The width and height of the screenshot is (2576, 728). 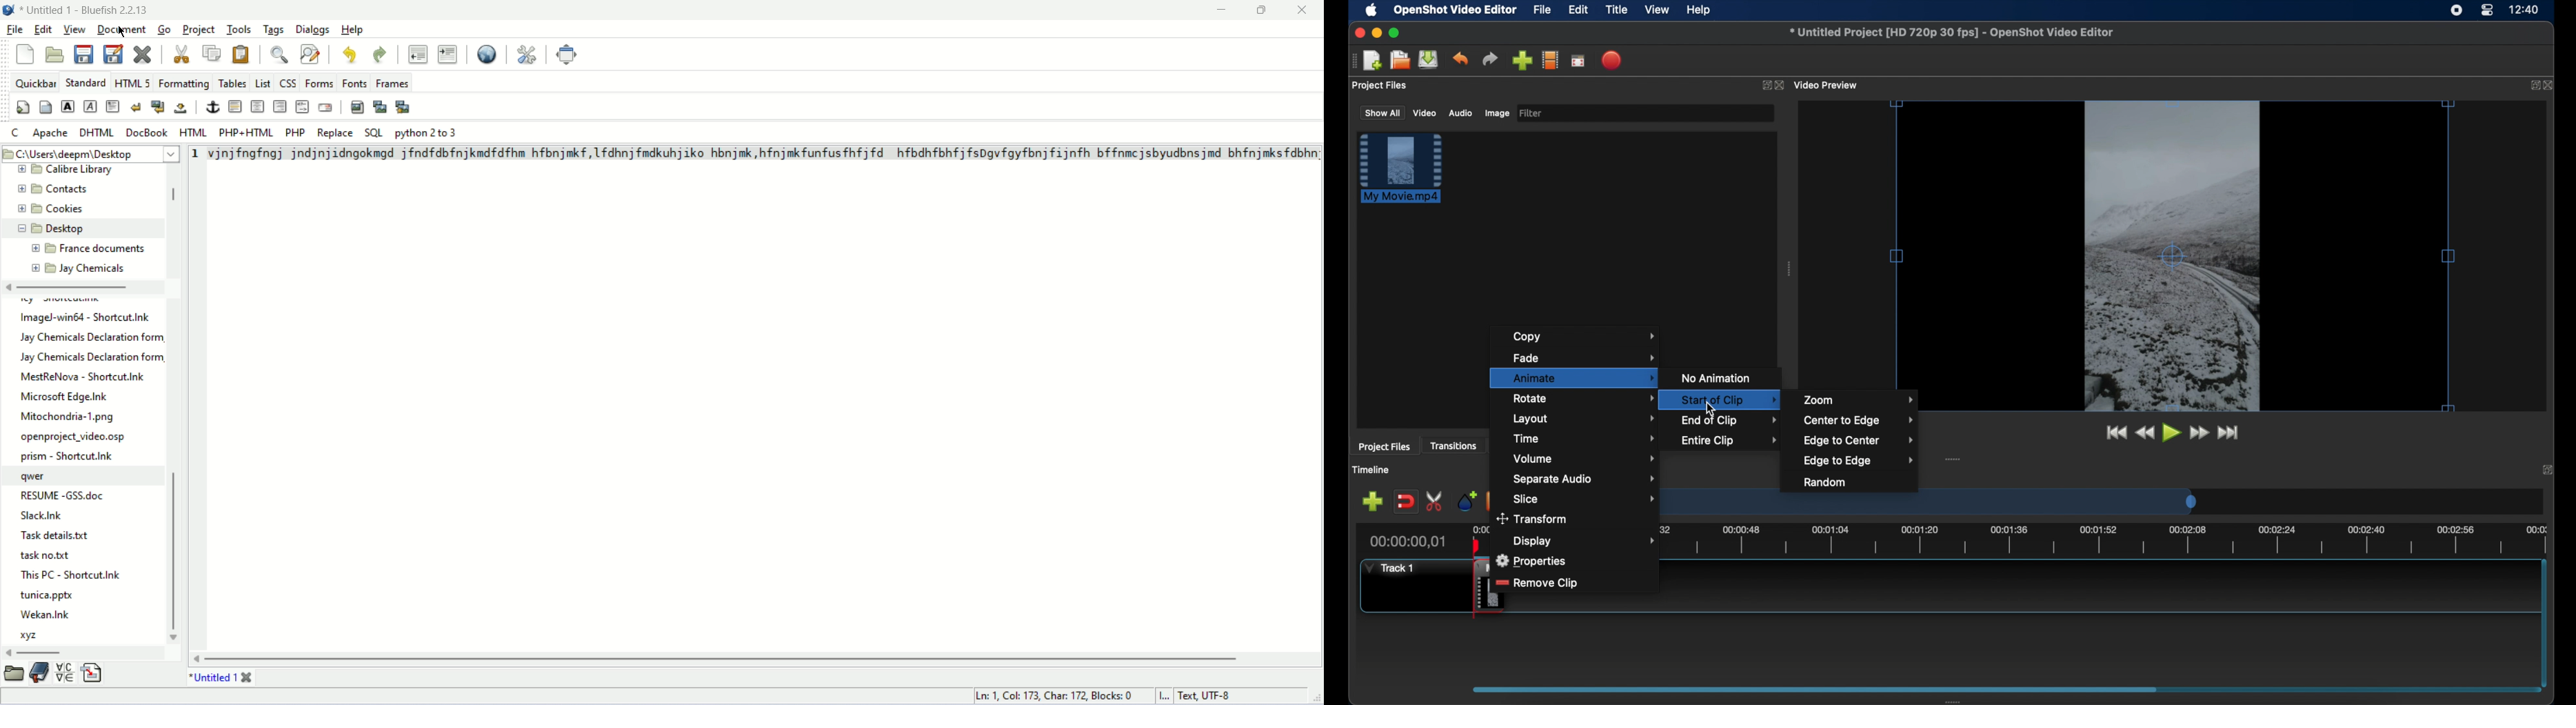 I want to click on filter, so click(x=1531, y=112).